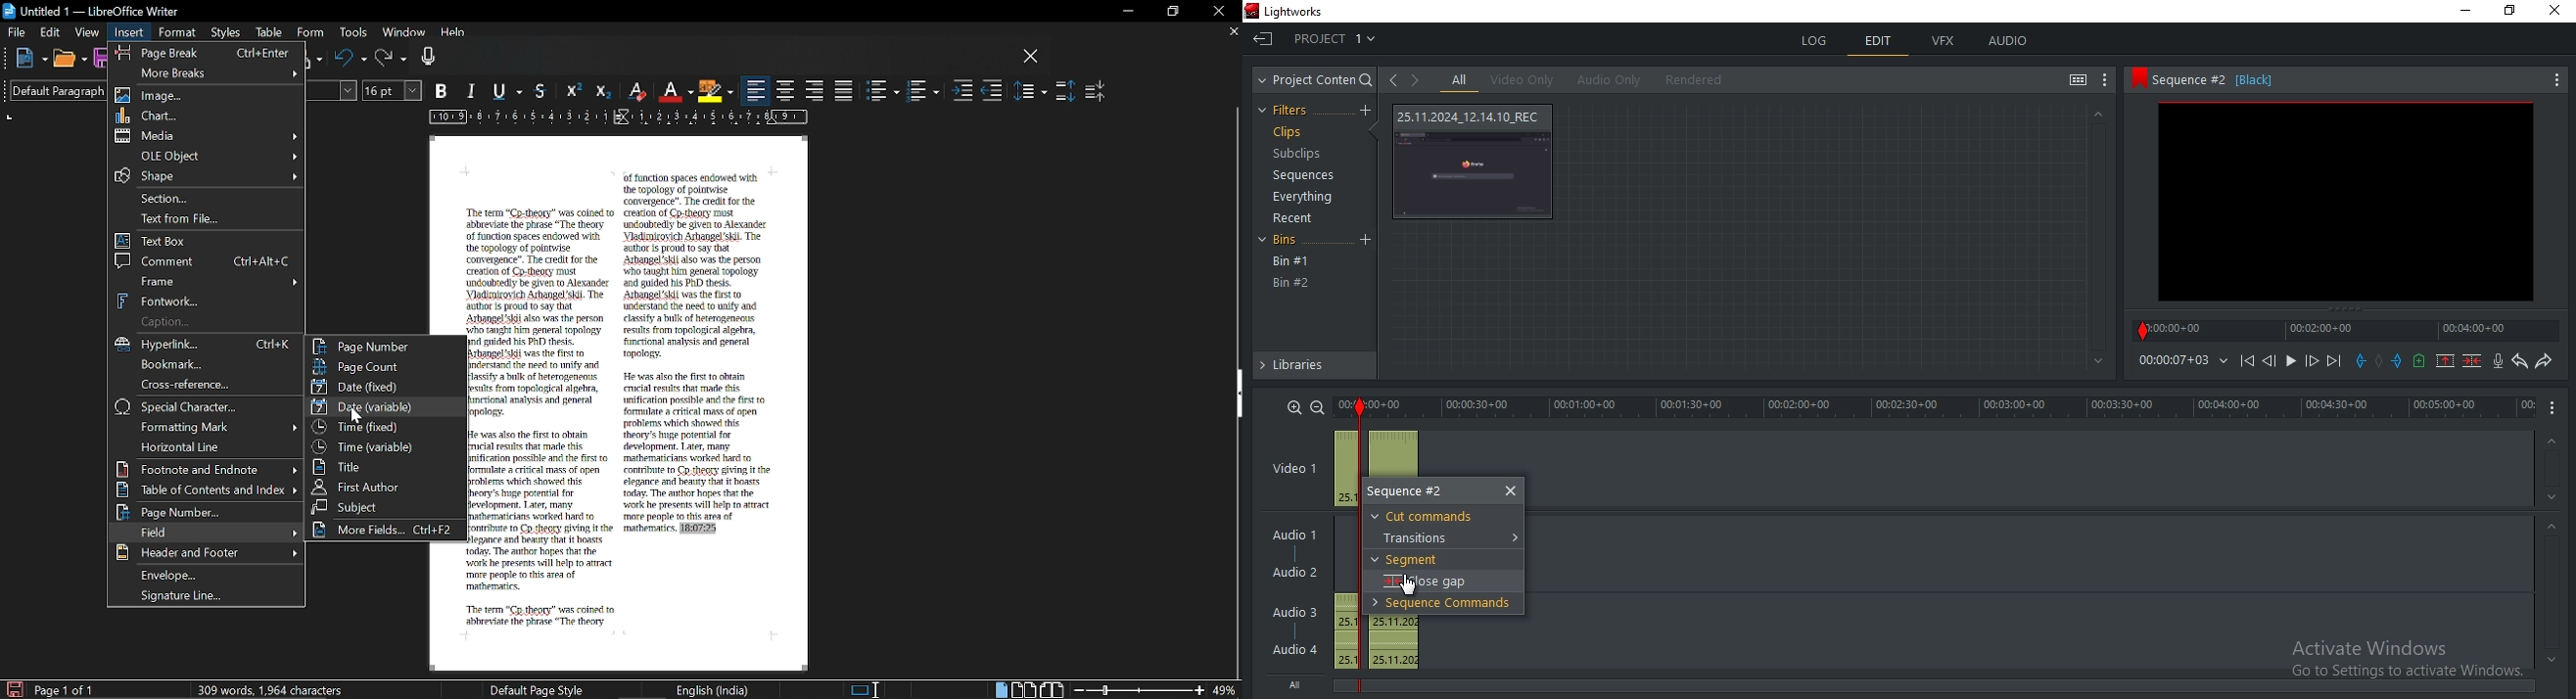 Image resolution: width=2576 pixels, height=700 pixels. I want to click on Subscript, so click(601, 91).